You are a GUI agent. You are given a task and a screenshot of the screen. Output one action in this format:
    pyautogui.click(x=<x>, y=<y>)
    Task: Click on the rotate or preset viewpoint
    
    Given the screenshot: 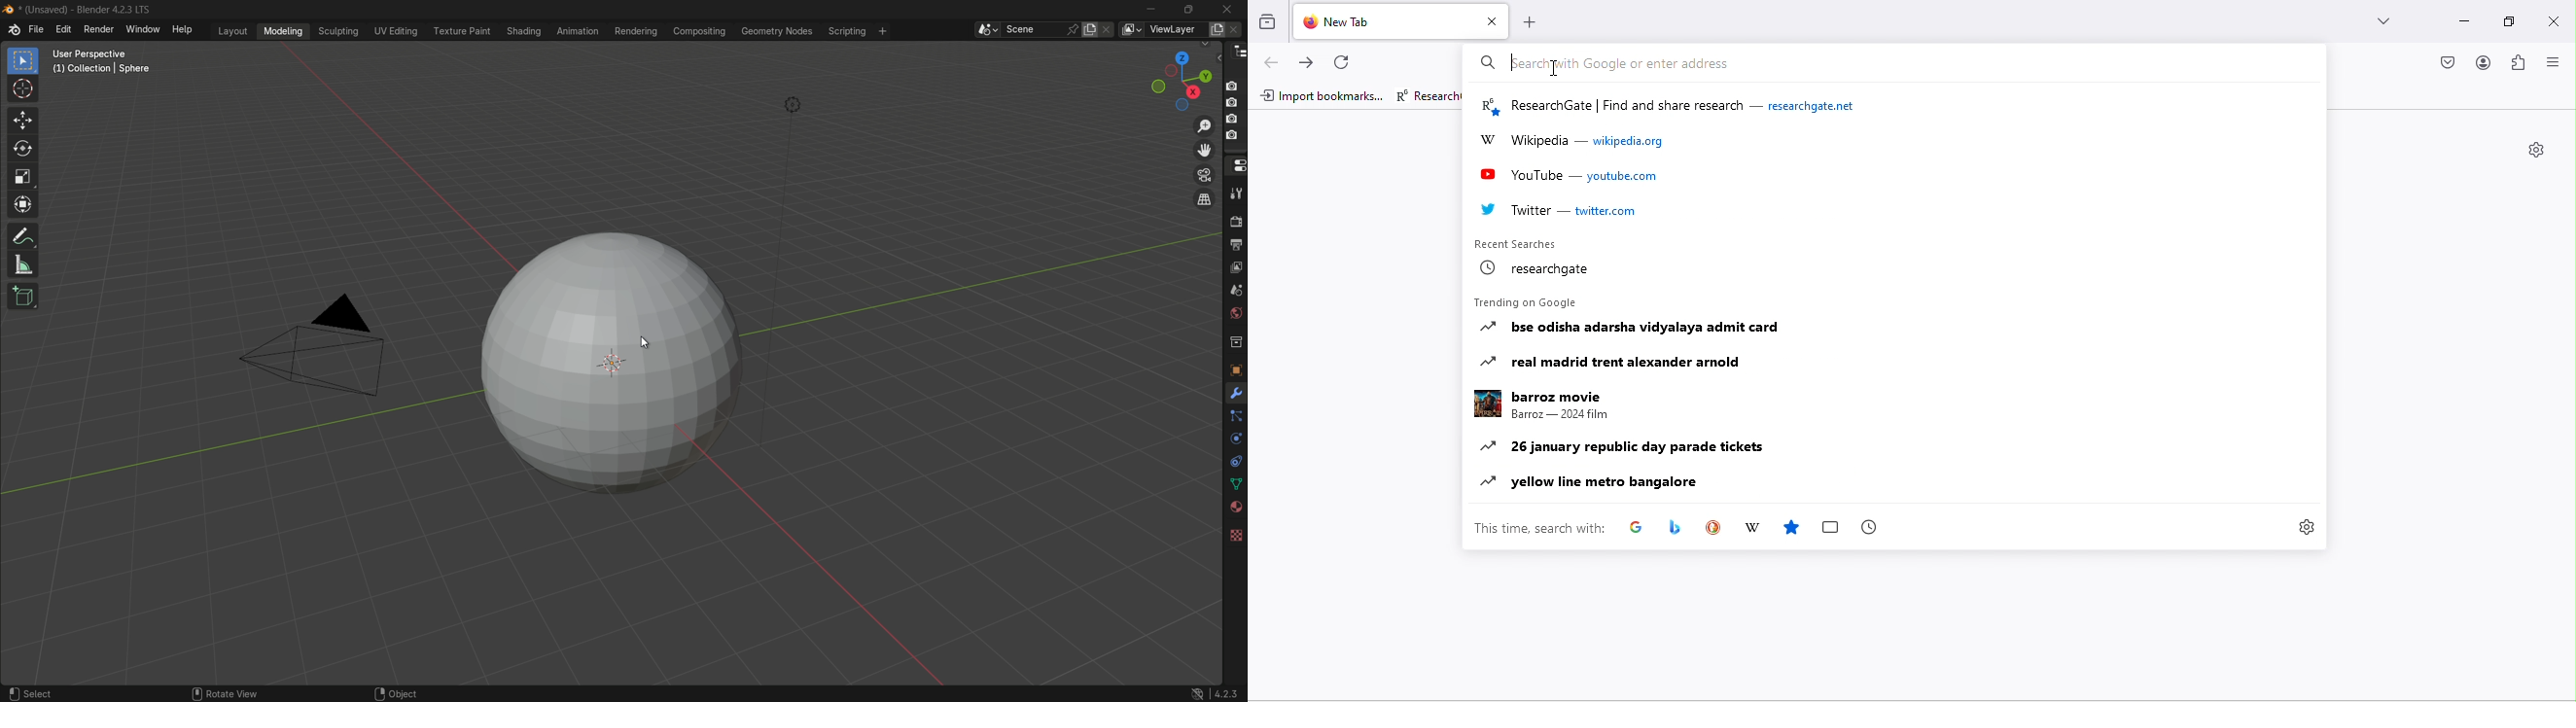 What is the action you would take?
    pyautogui.click(x=1175, y=81)
    